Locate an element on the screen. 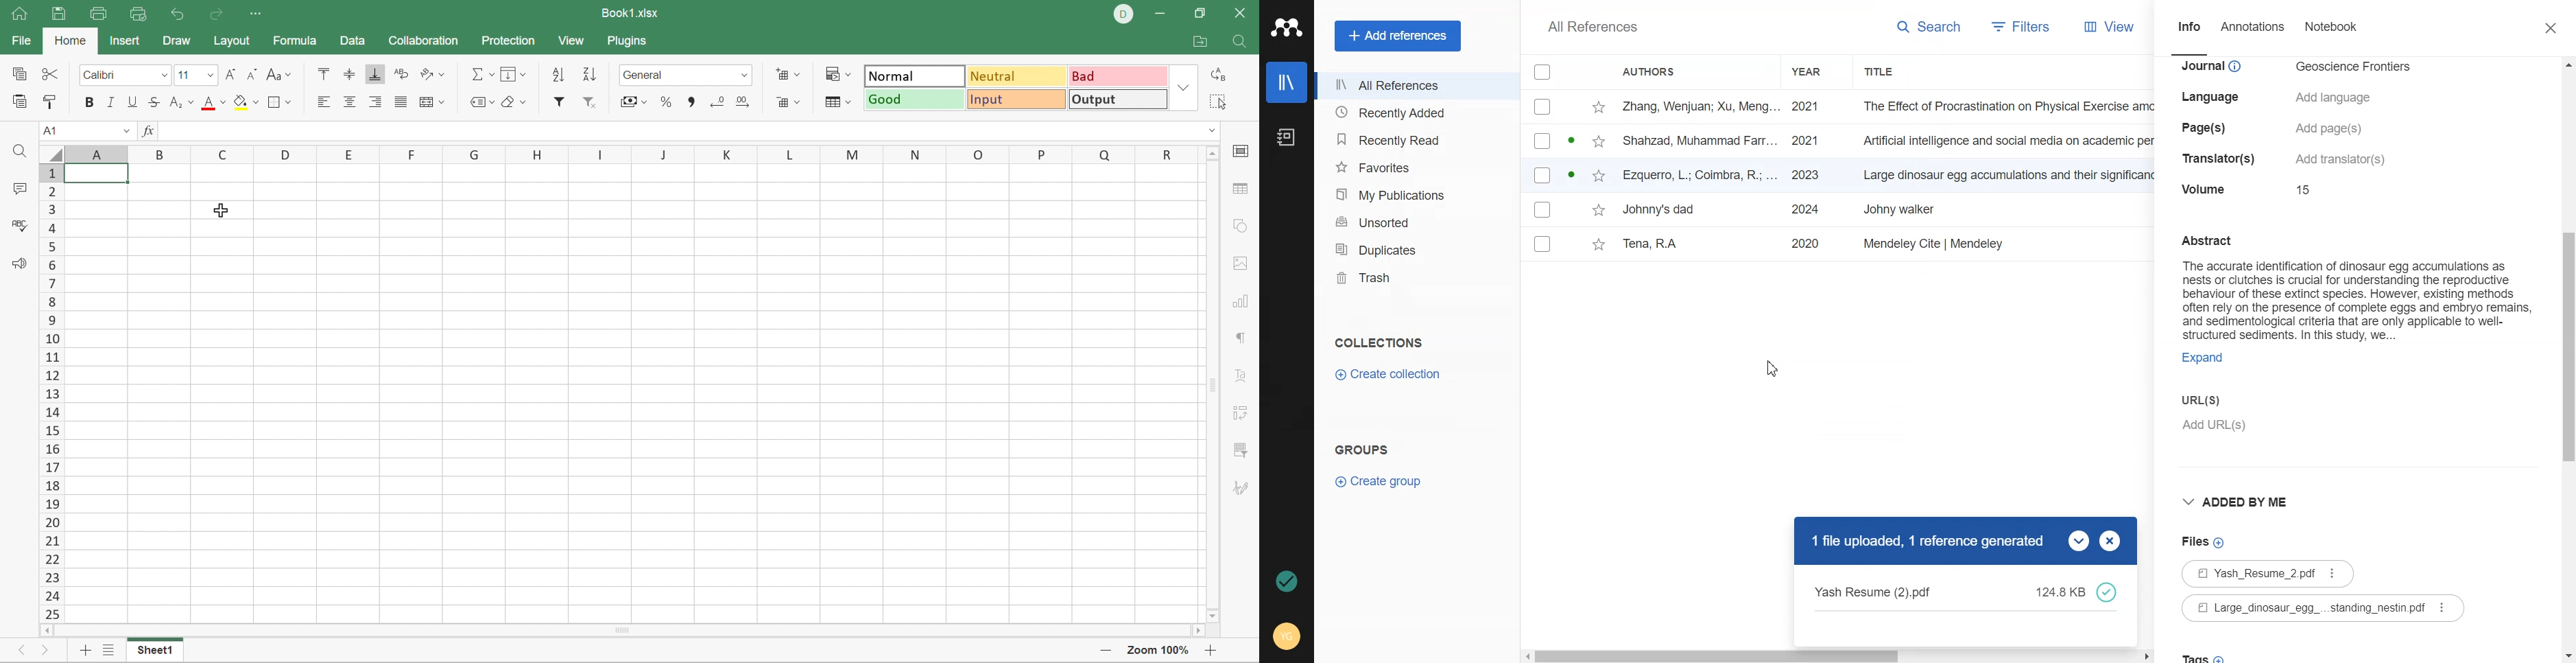 Image resolution: width=2576 pixels, height=672 pixels. details is located at coordinates (2357, 68).